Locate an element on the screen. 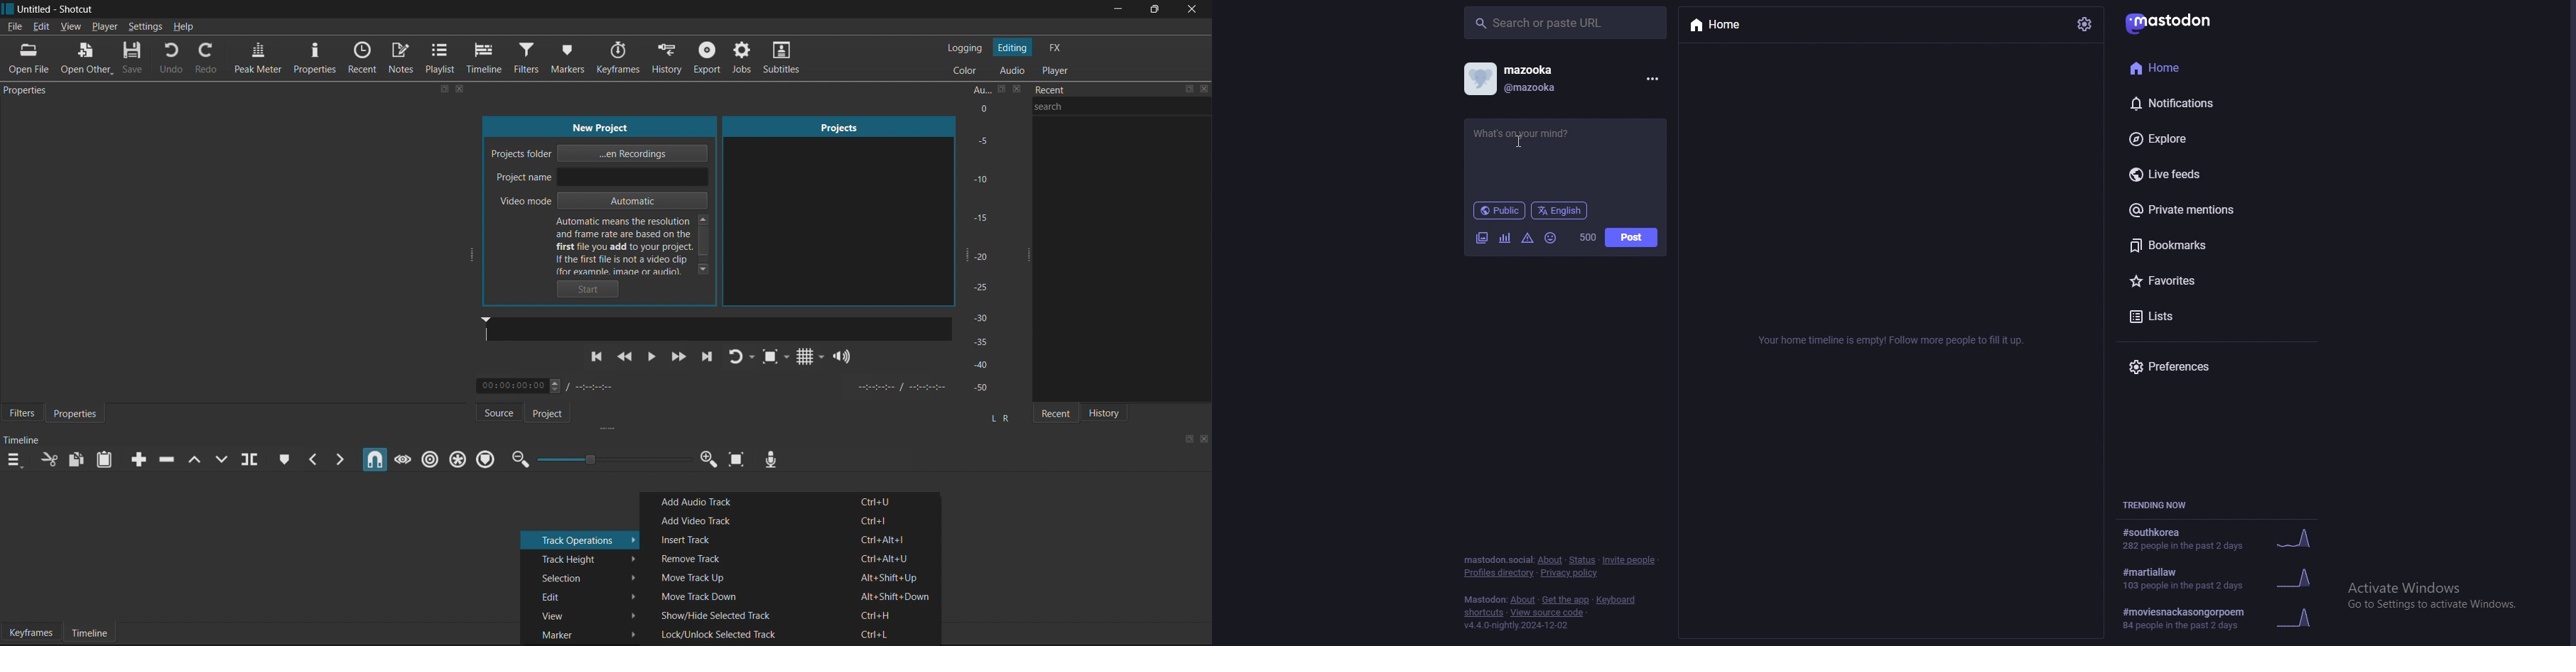 This screenshot has width=2576, height=672. Snap is located at coordinates (372, 460).